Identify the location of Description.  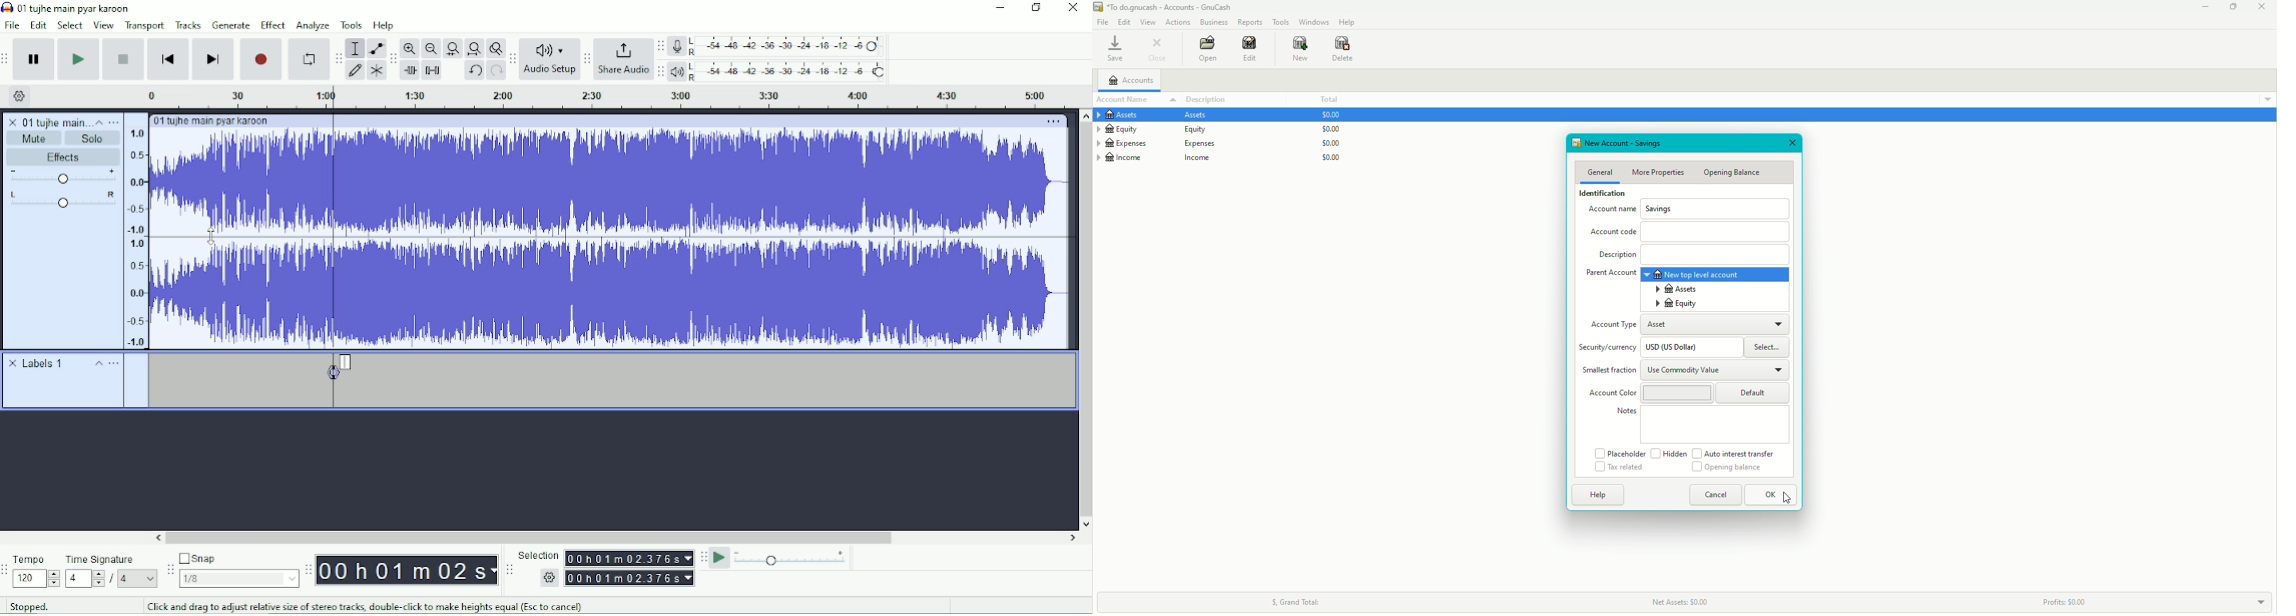
(1617, 256).